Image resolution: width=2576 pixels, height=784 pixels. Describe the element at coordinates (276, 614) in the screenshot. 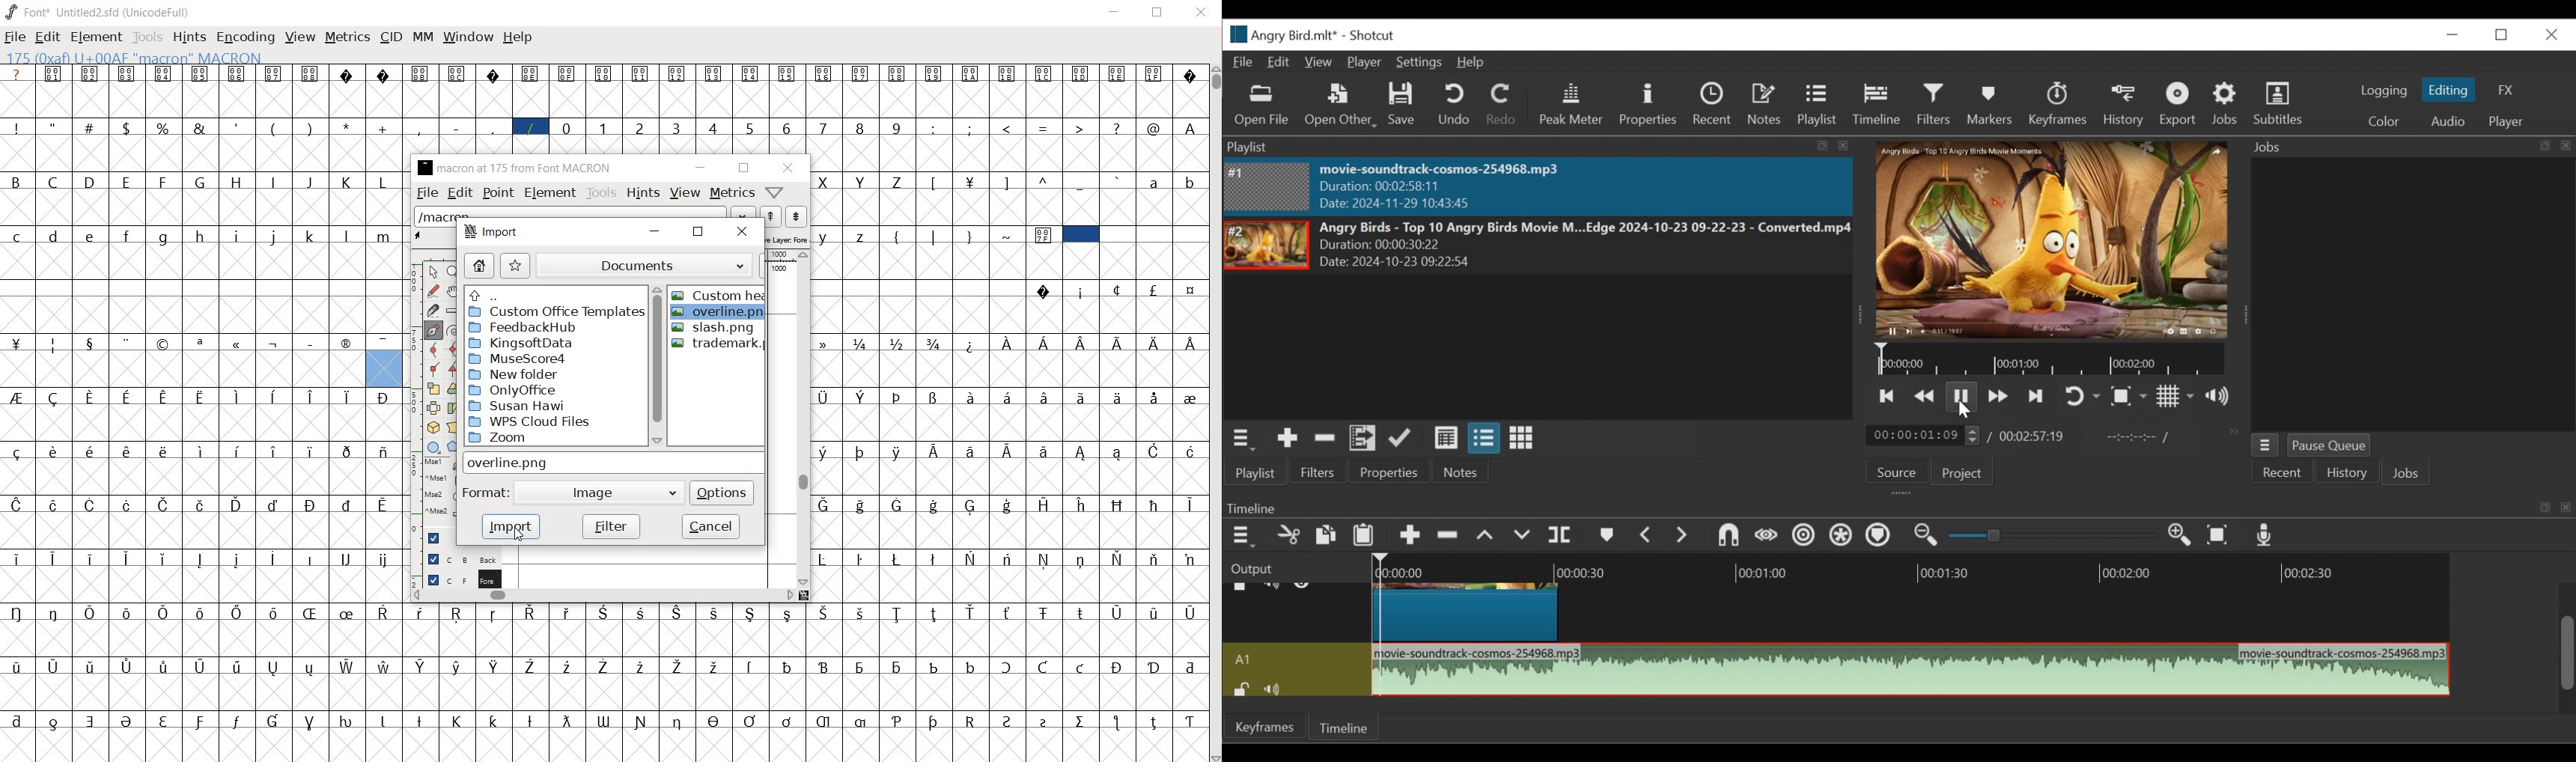

I see `Symbol` at that location.